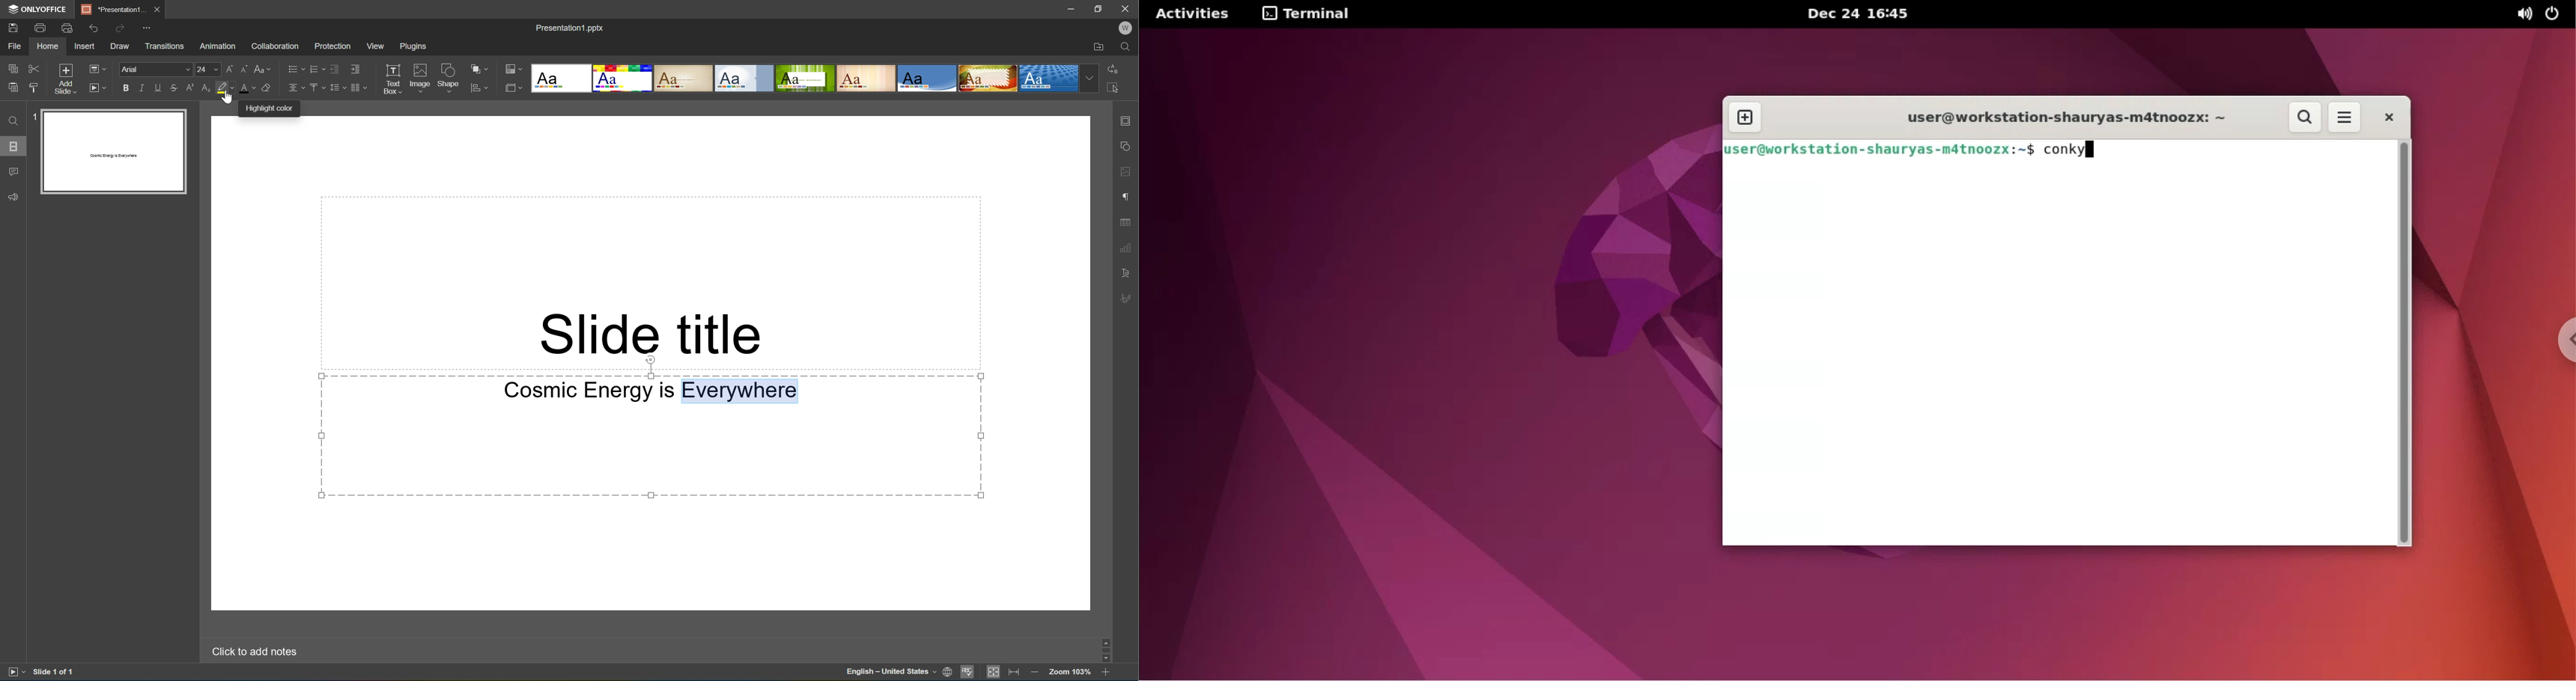  Describe the element at coordinates (13, 171) in the screenshot. I see `Comments` at that location.